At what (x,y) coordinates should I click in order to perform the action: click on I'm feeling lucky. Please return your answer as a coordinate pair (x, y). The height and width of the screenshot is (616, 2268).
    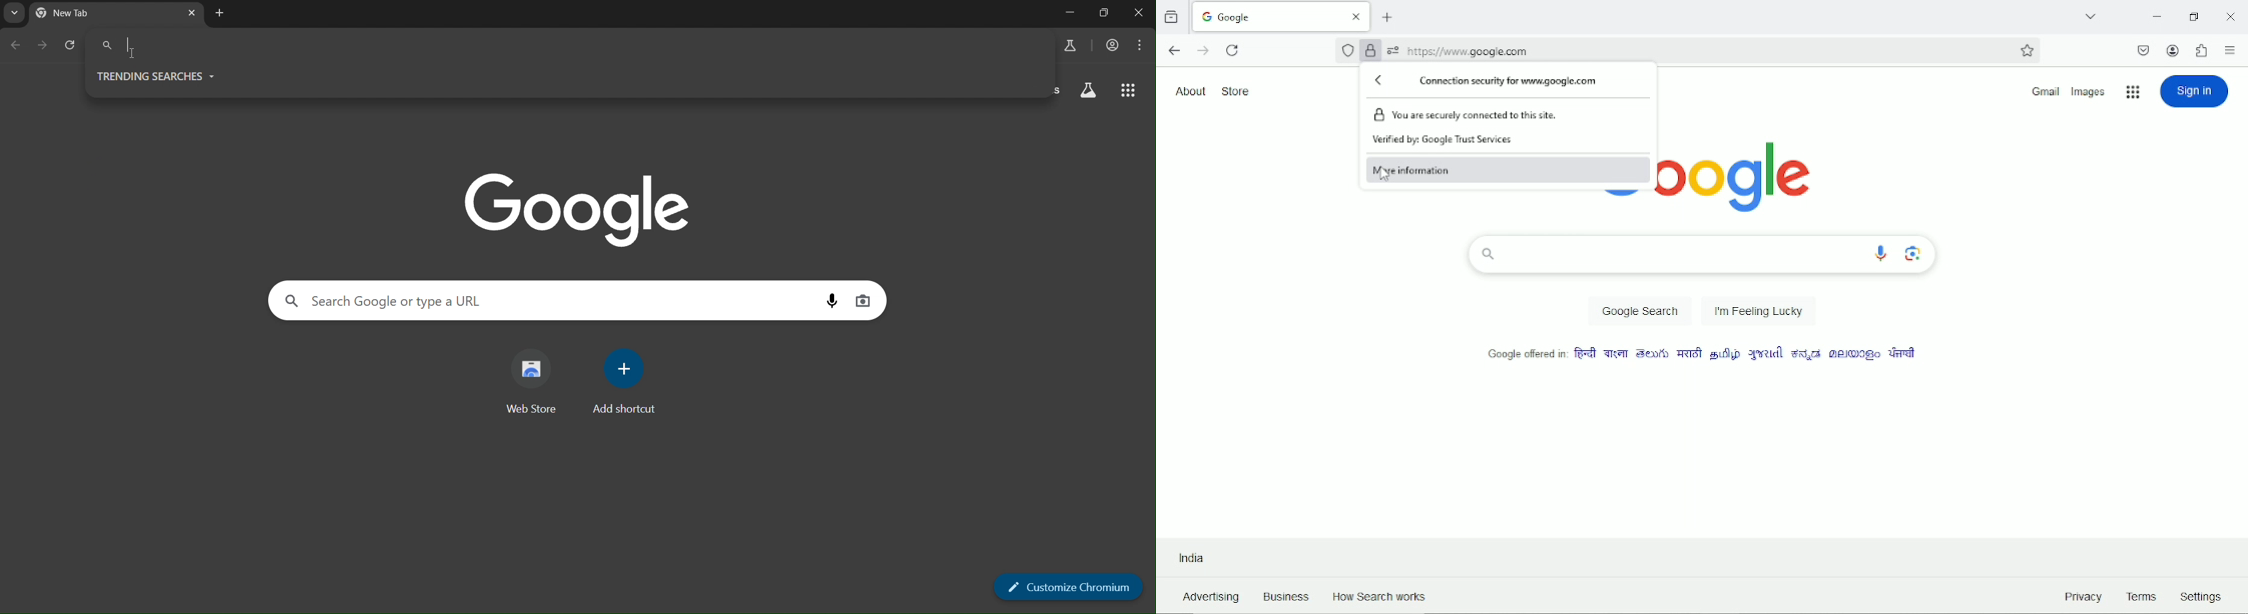
    Looking at the image, I should click on (1759, 311).